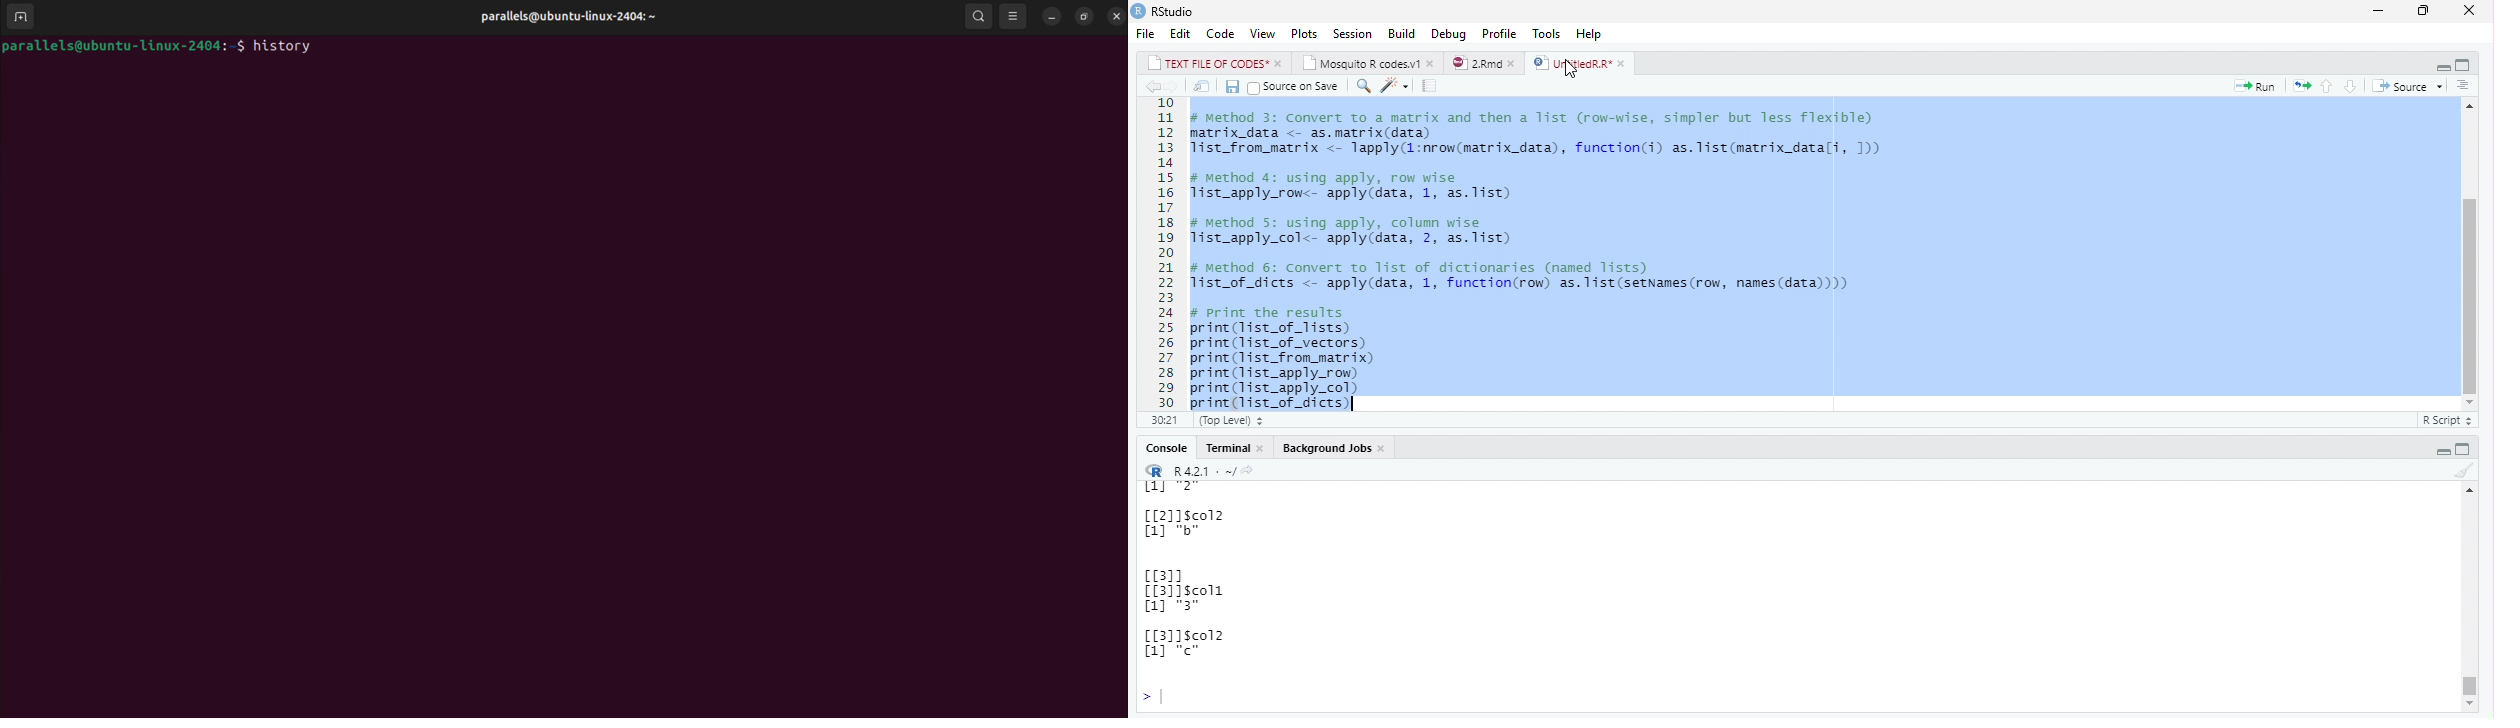 This screenshot has height=728, width=2520. I want to click on Edit, so click(1182, 33).